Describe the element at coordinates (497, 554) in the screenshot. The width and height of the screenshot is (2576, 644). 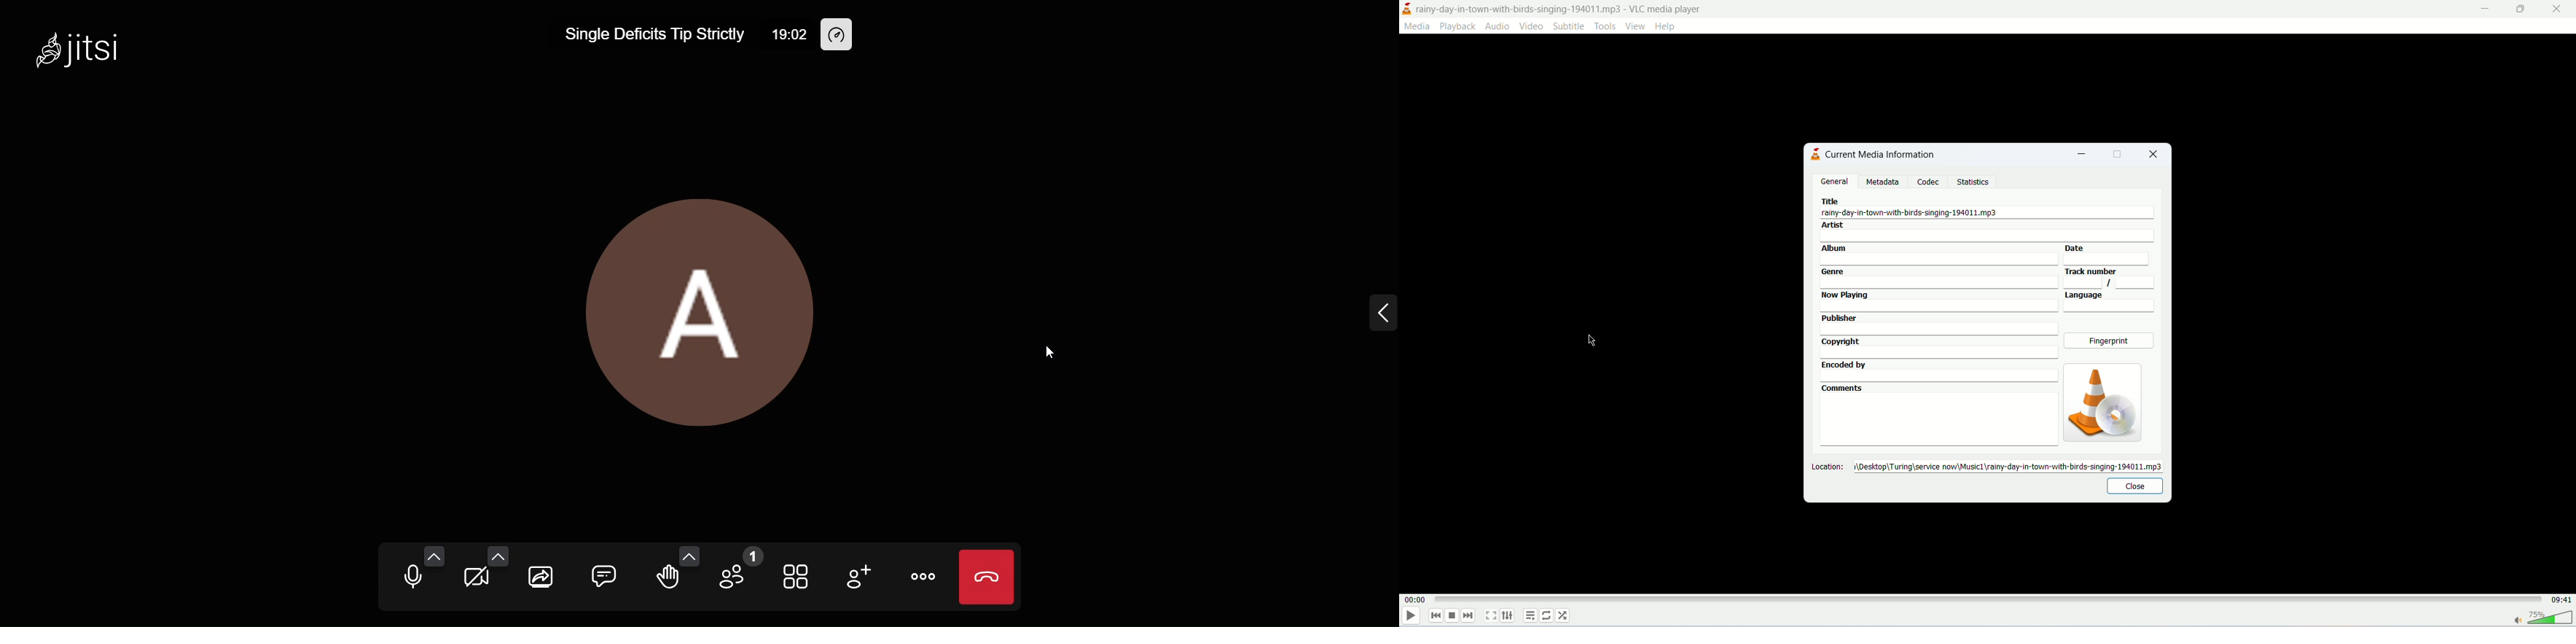
I see `video setting` at that location.